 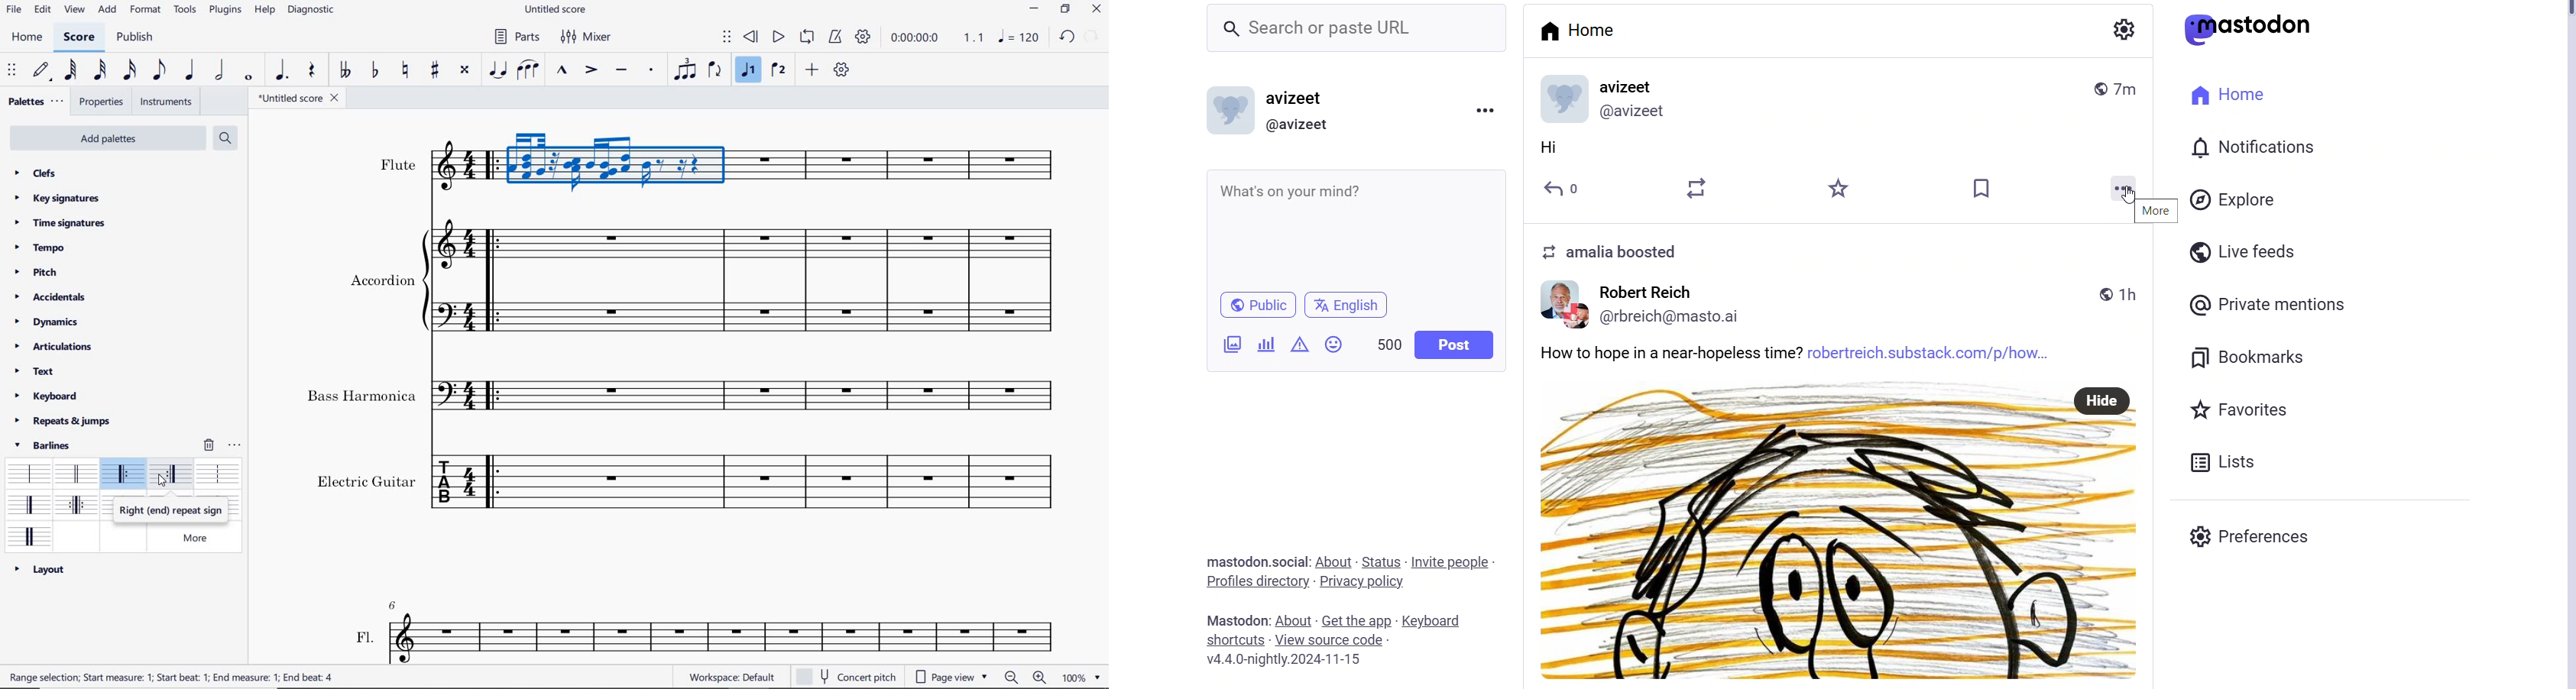 I want to click on text, so click(x=174, y=678).